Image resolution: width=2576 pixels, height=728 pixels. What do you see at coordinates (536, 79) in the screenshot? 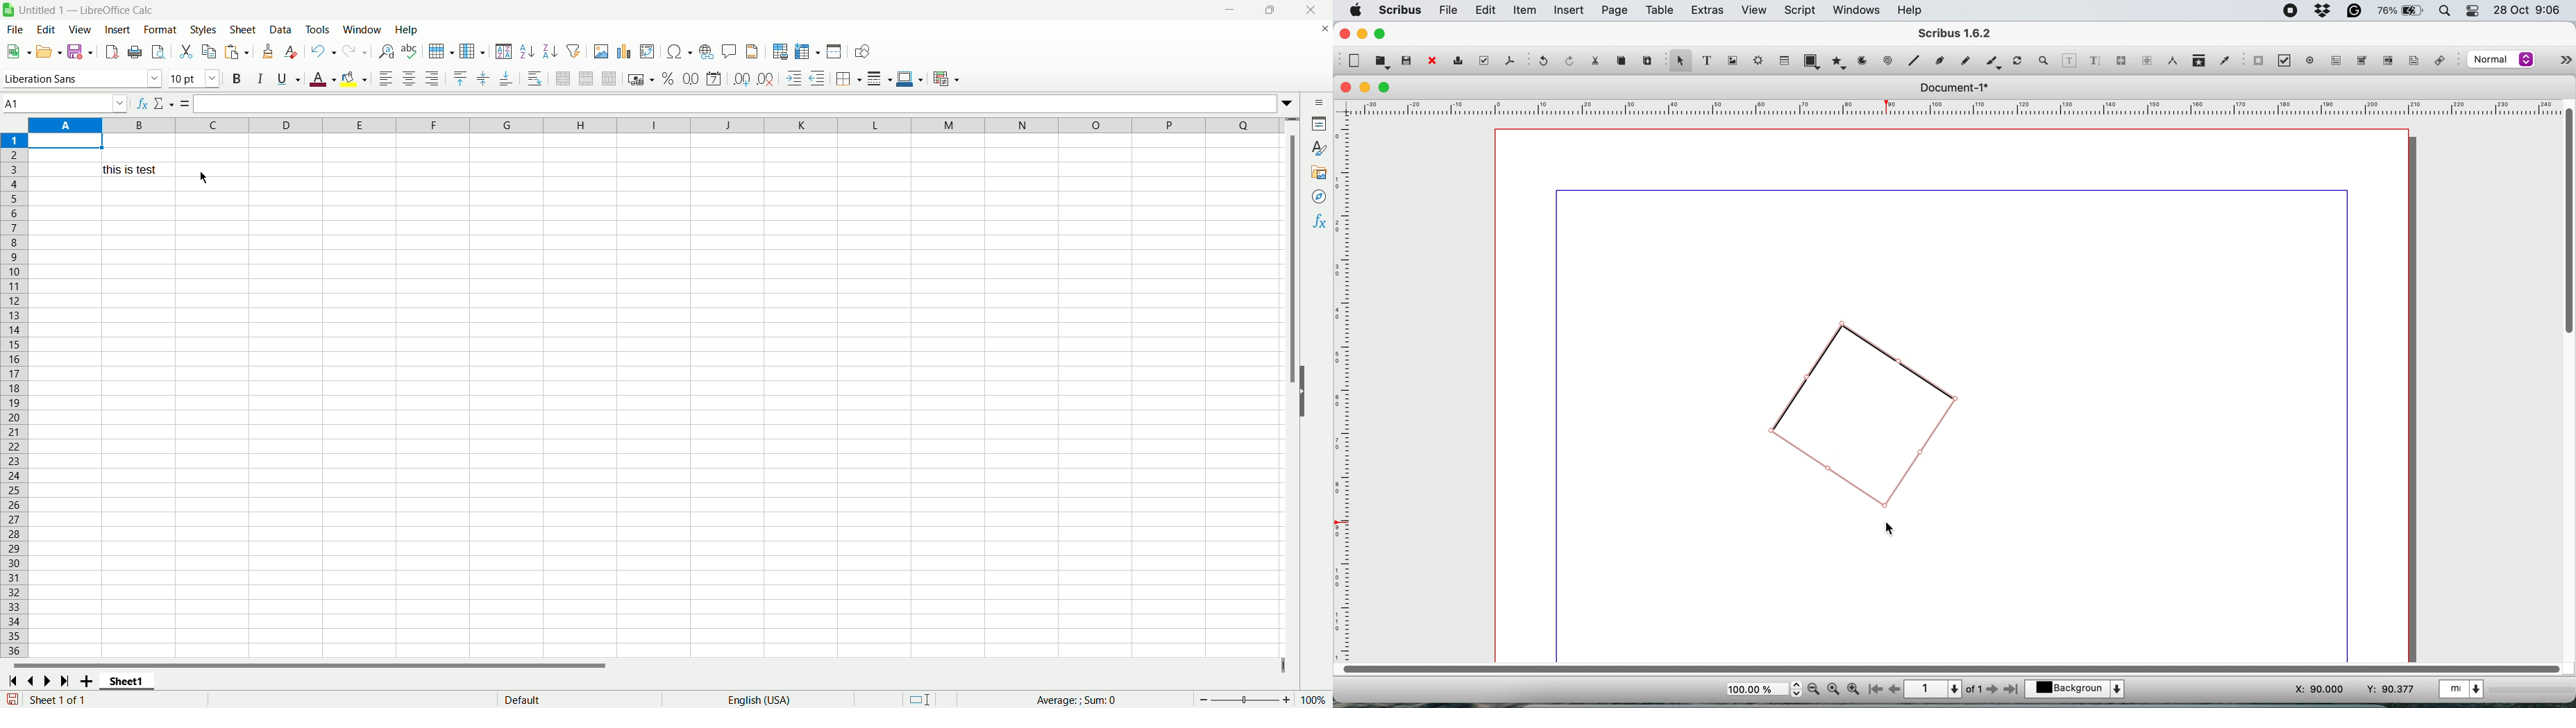
I see `wrap text` at bounding box center [536, 79].